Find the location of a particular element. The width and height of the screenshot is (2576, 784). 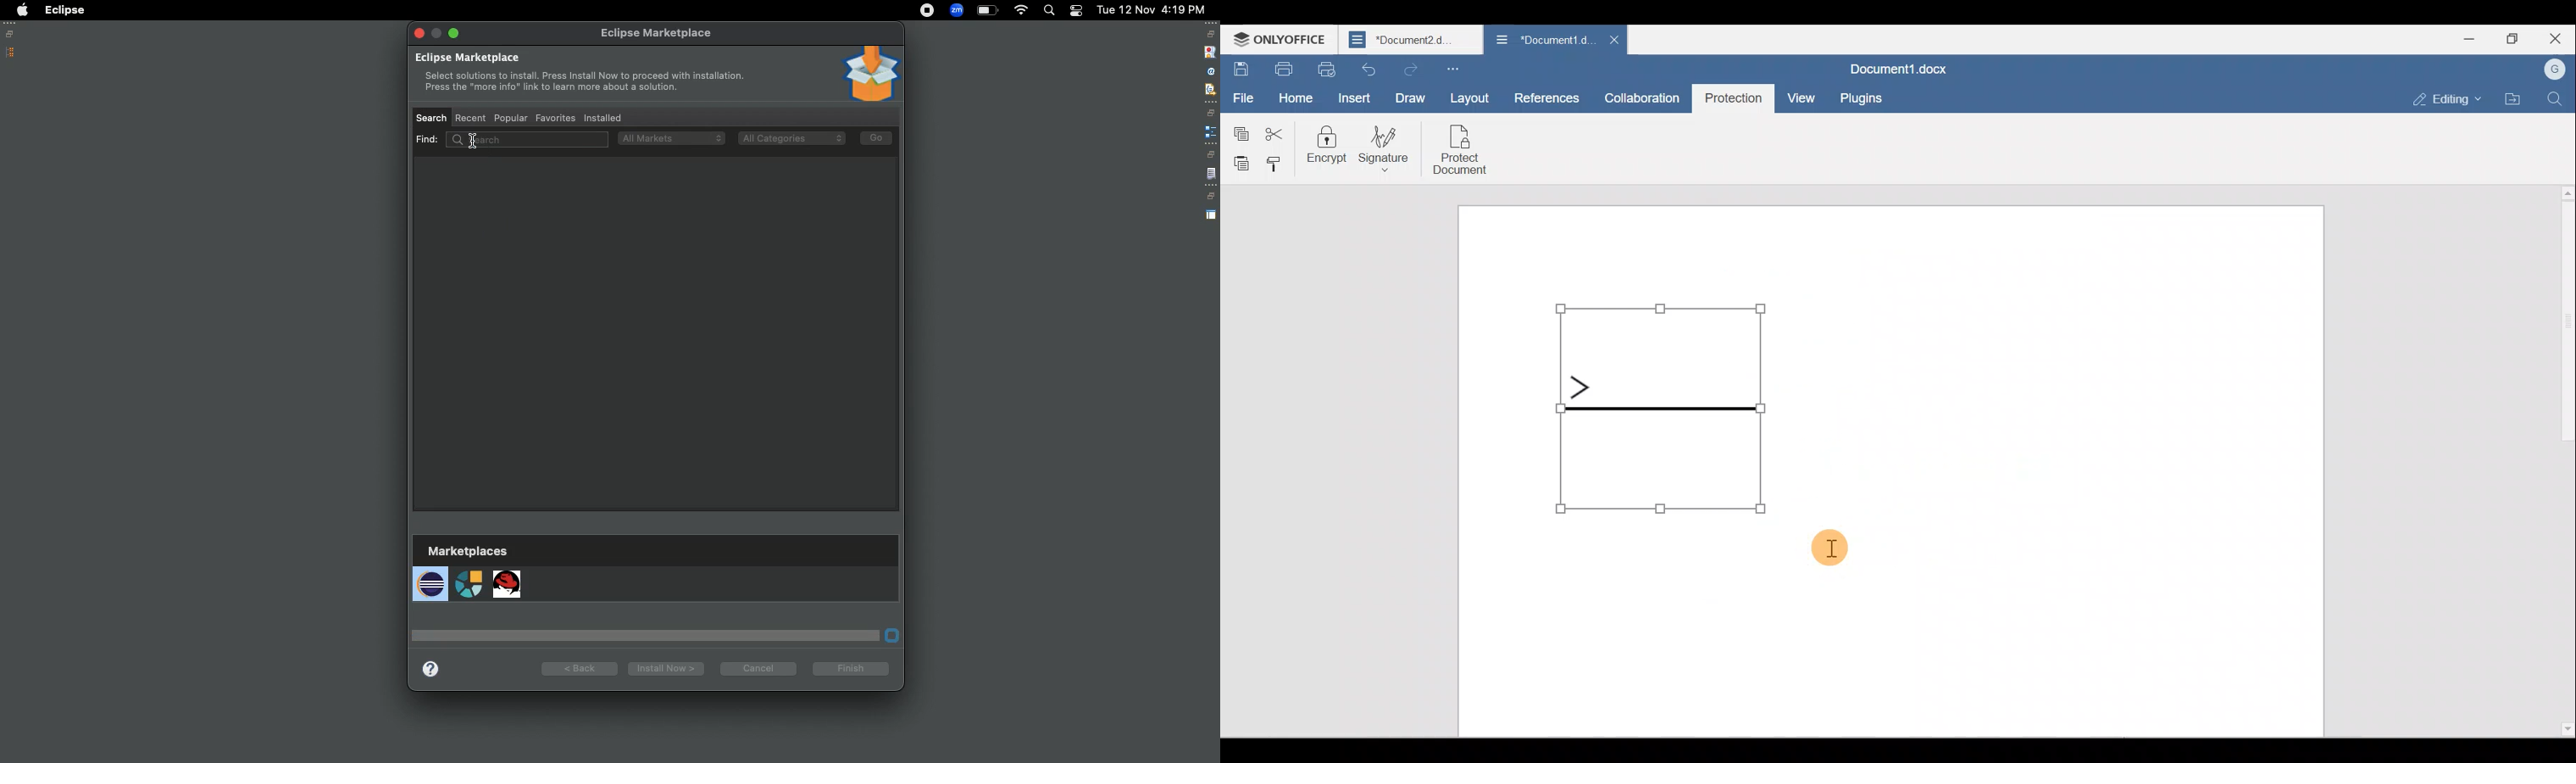

Close is located at coordinates (2555, 40).